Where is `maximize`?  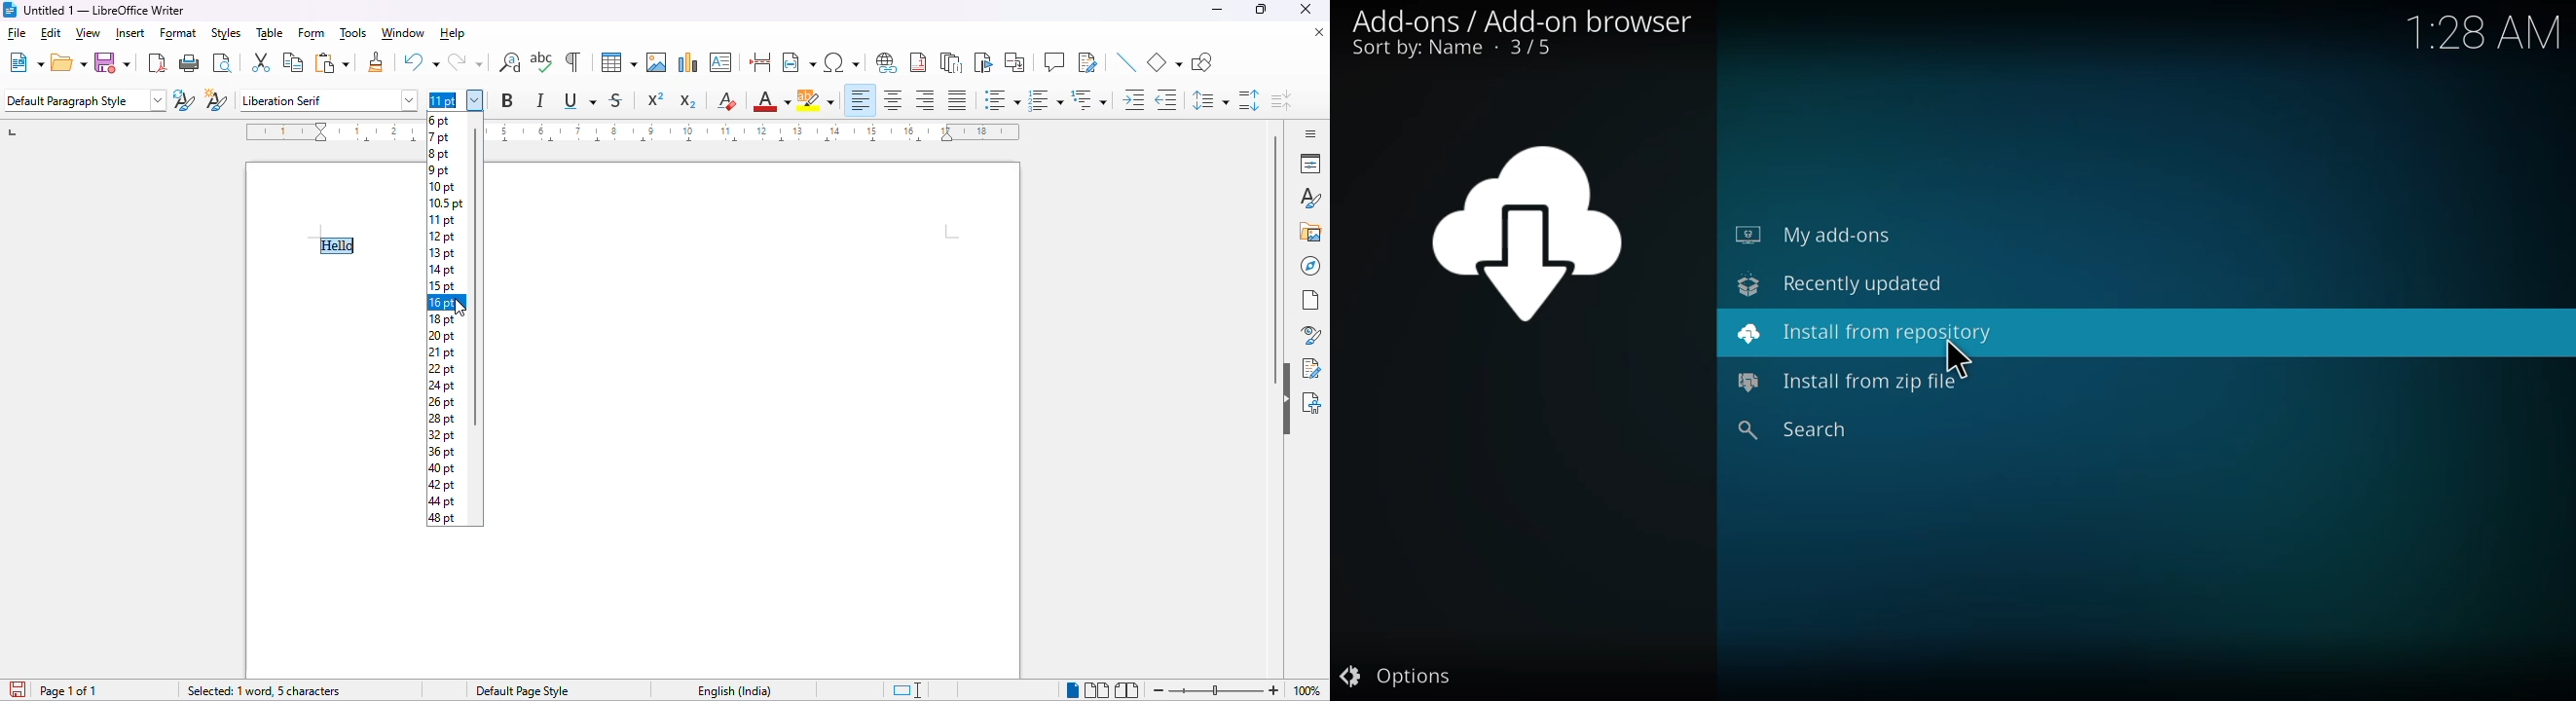 maximize is located at coordinates (1262, 10).